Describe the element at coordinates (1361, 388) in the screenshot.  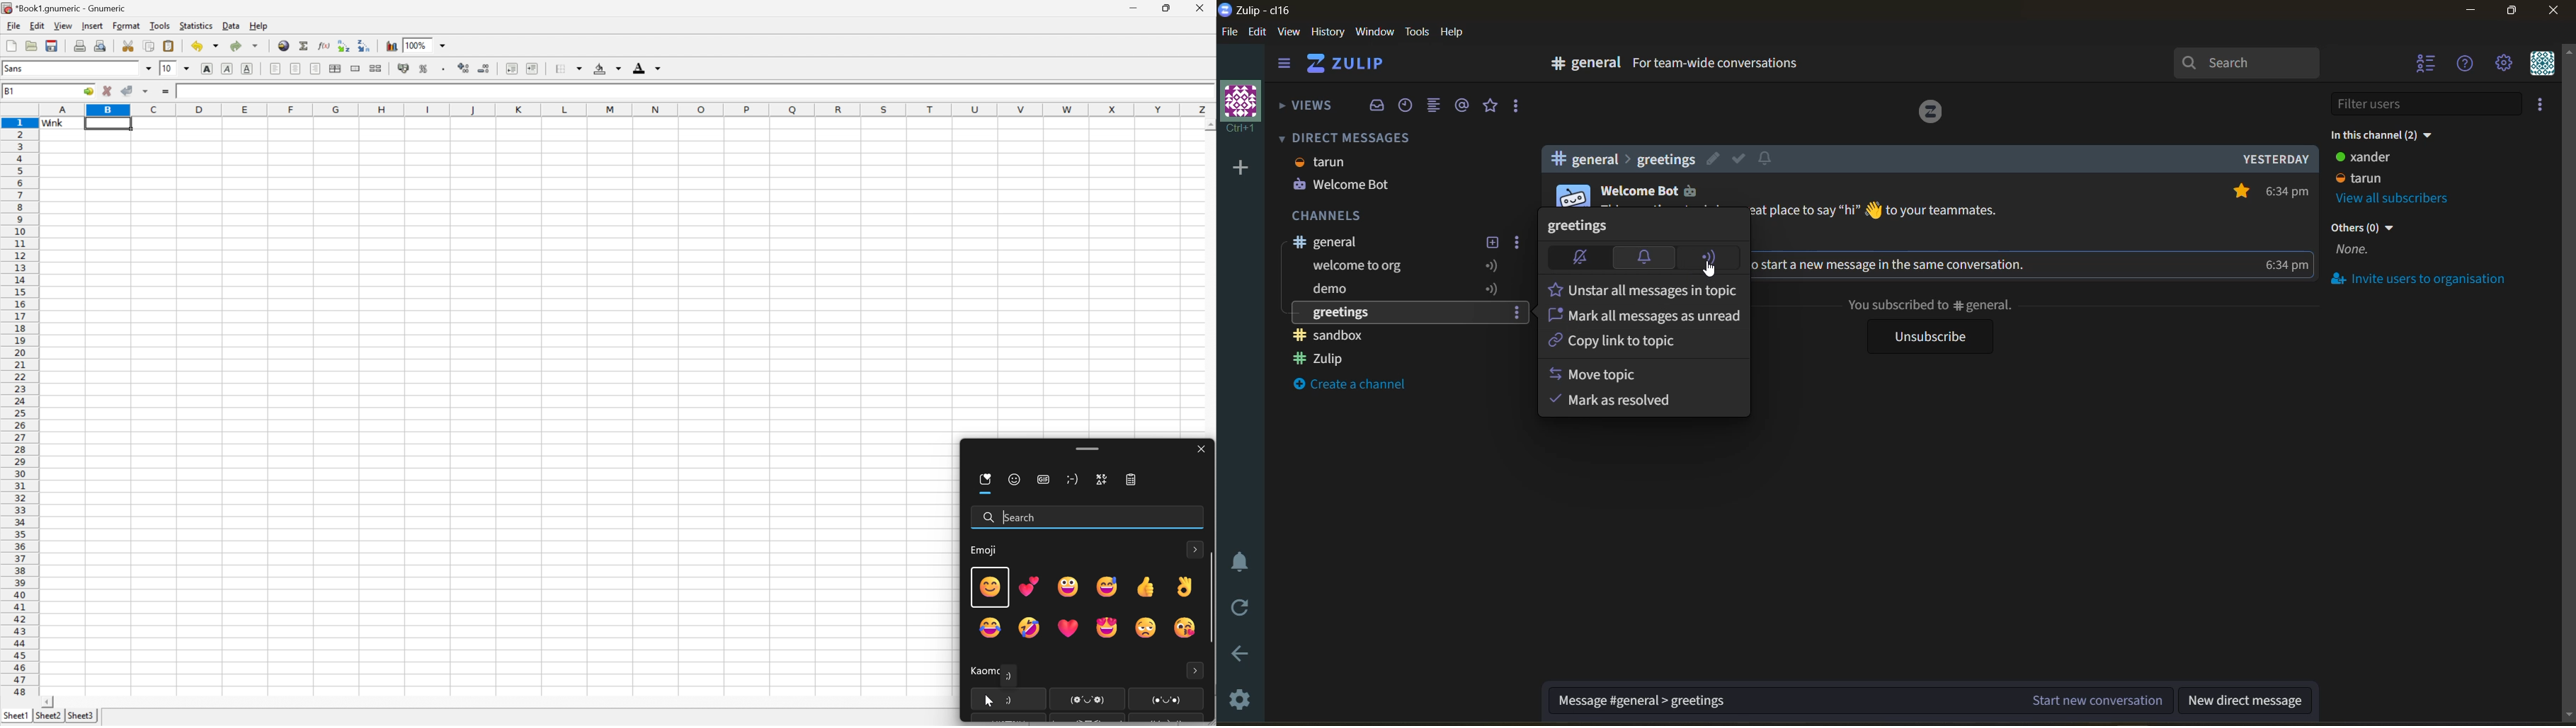
I see `create a channel` at that location.